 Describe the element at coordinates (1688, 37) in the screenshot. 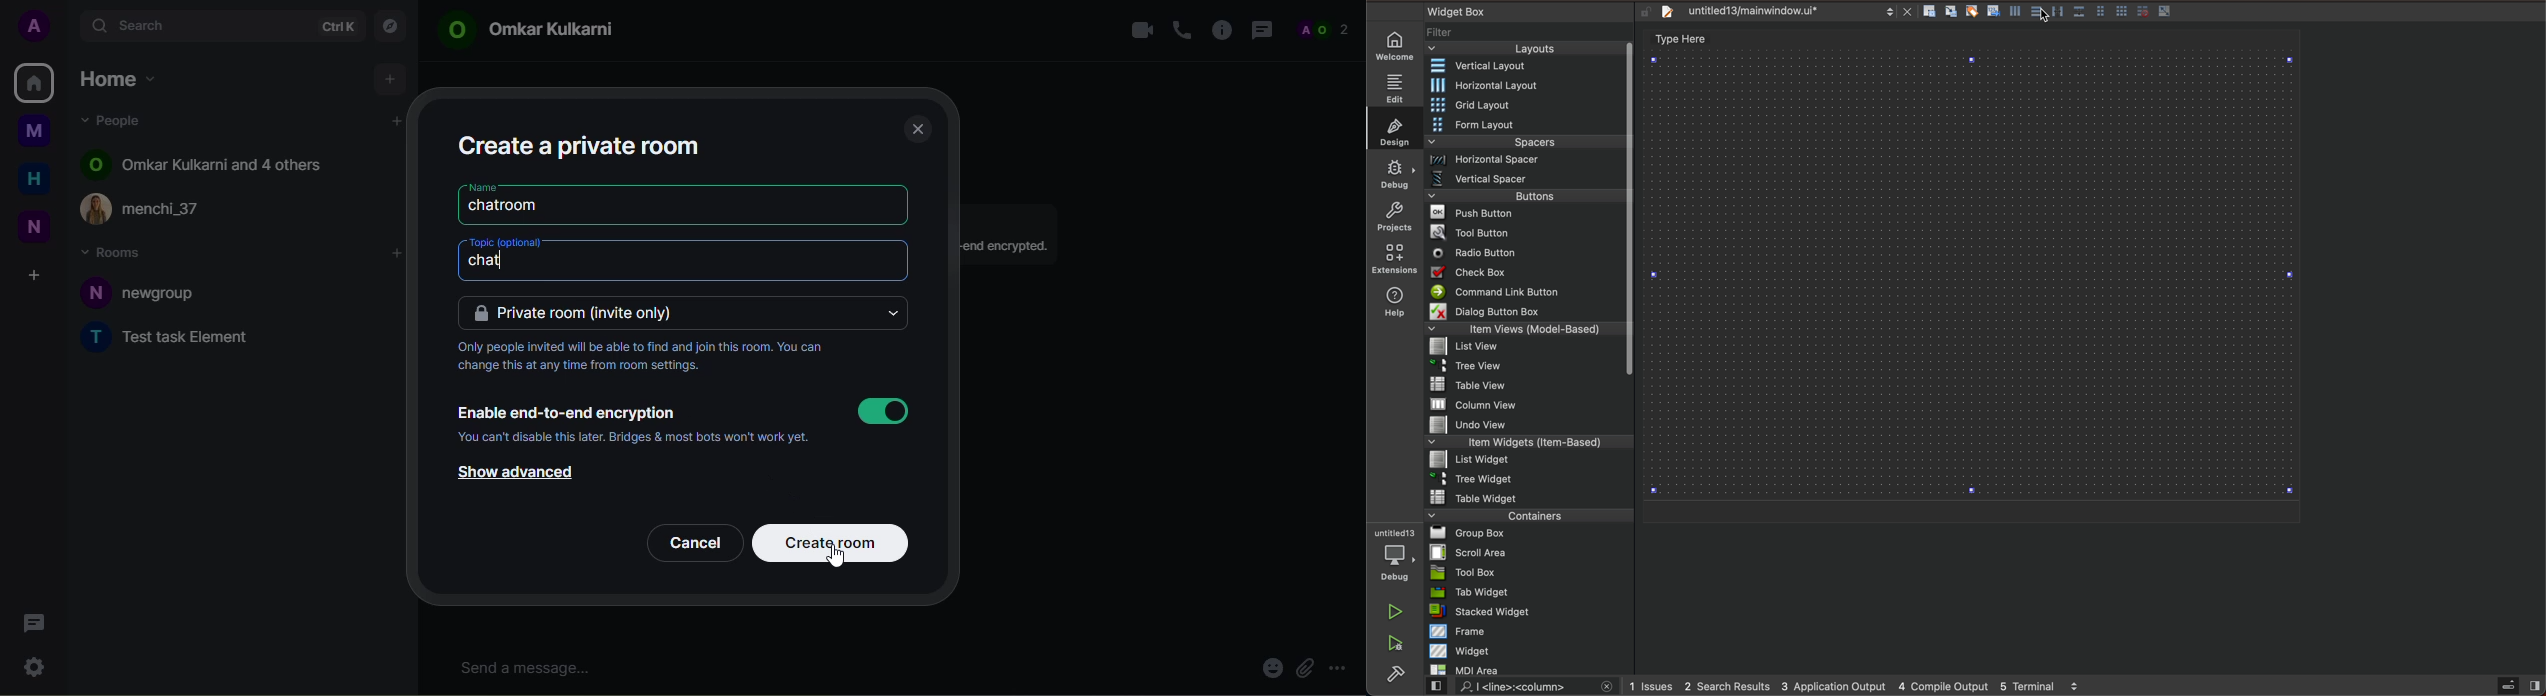

I see `text` at that location.